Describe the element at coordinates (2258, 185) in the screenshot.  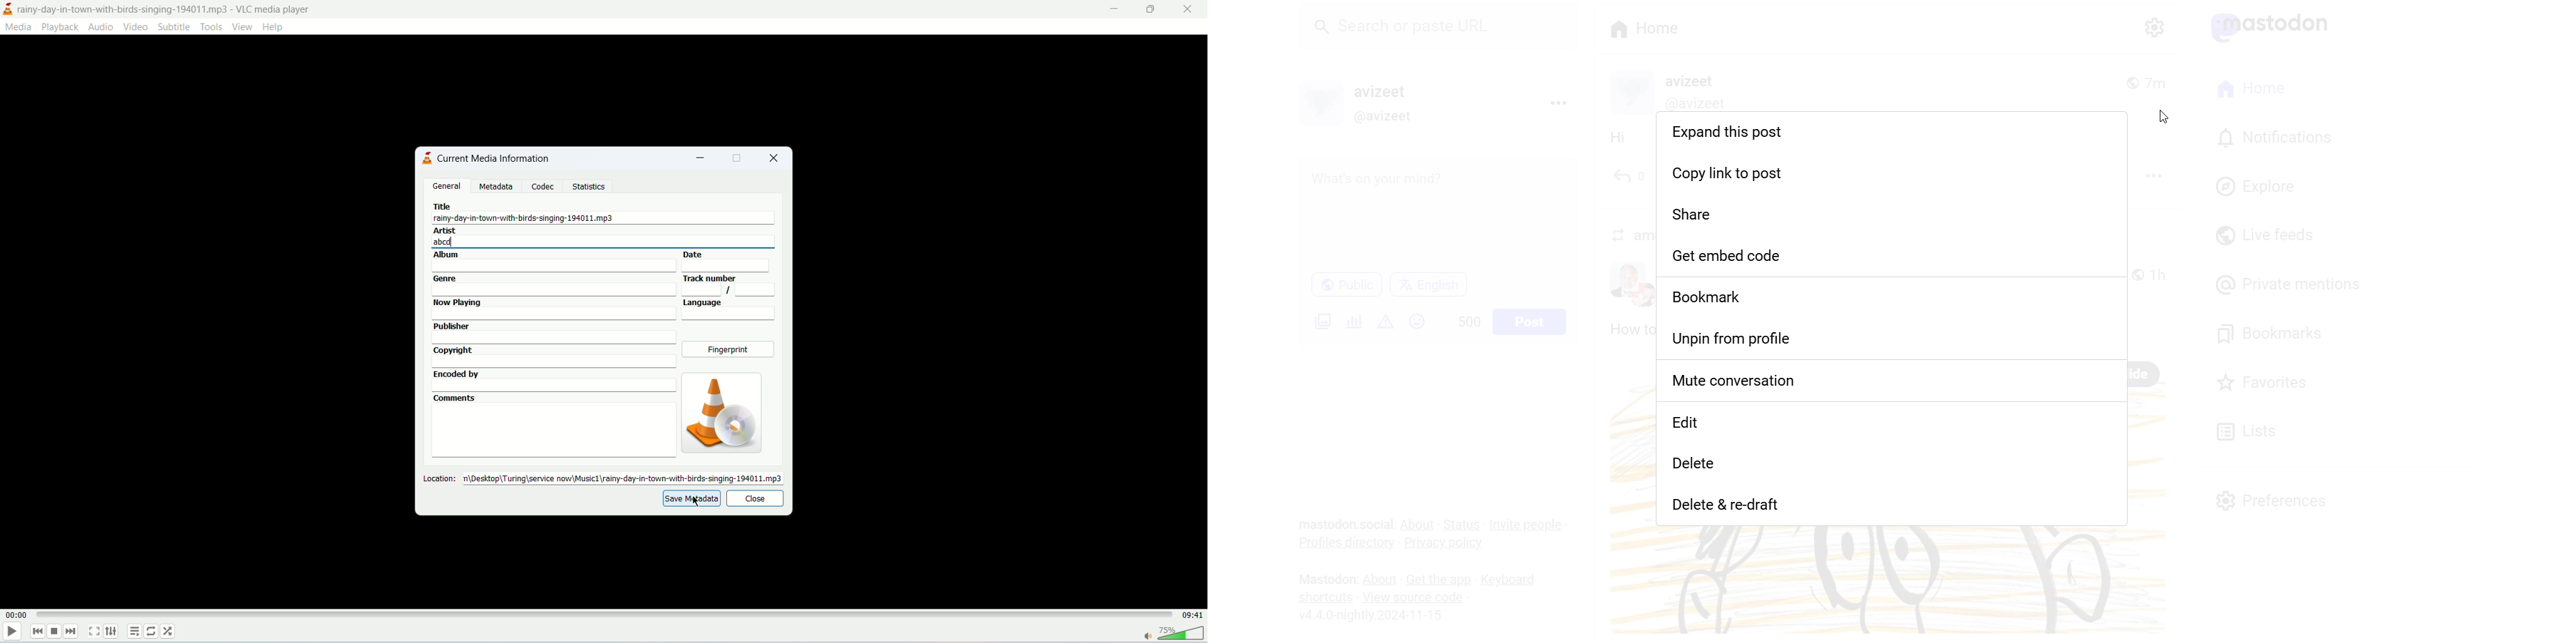
I see `Explore` at that location.